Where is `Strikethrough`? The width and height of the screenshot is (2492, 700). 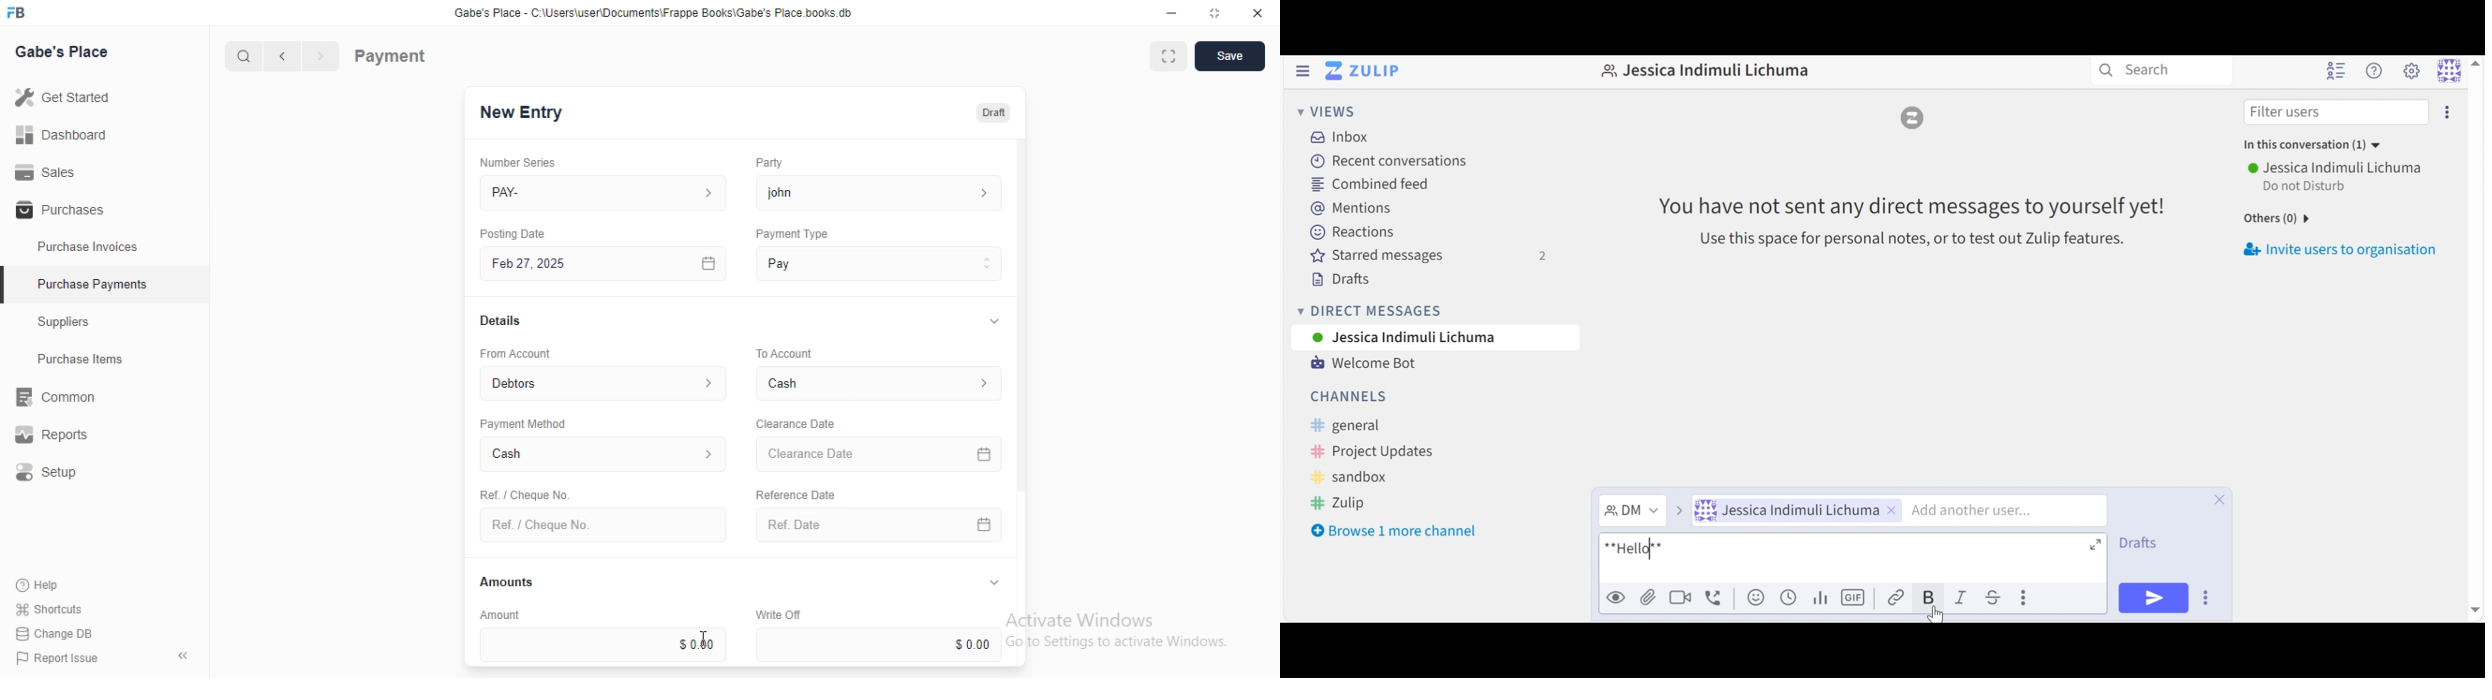 Strikethrough is located at coordinates (1998, 597).